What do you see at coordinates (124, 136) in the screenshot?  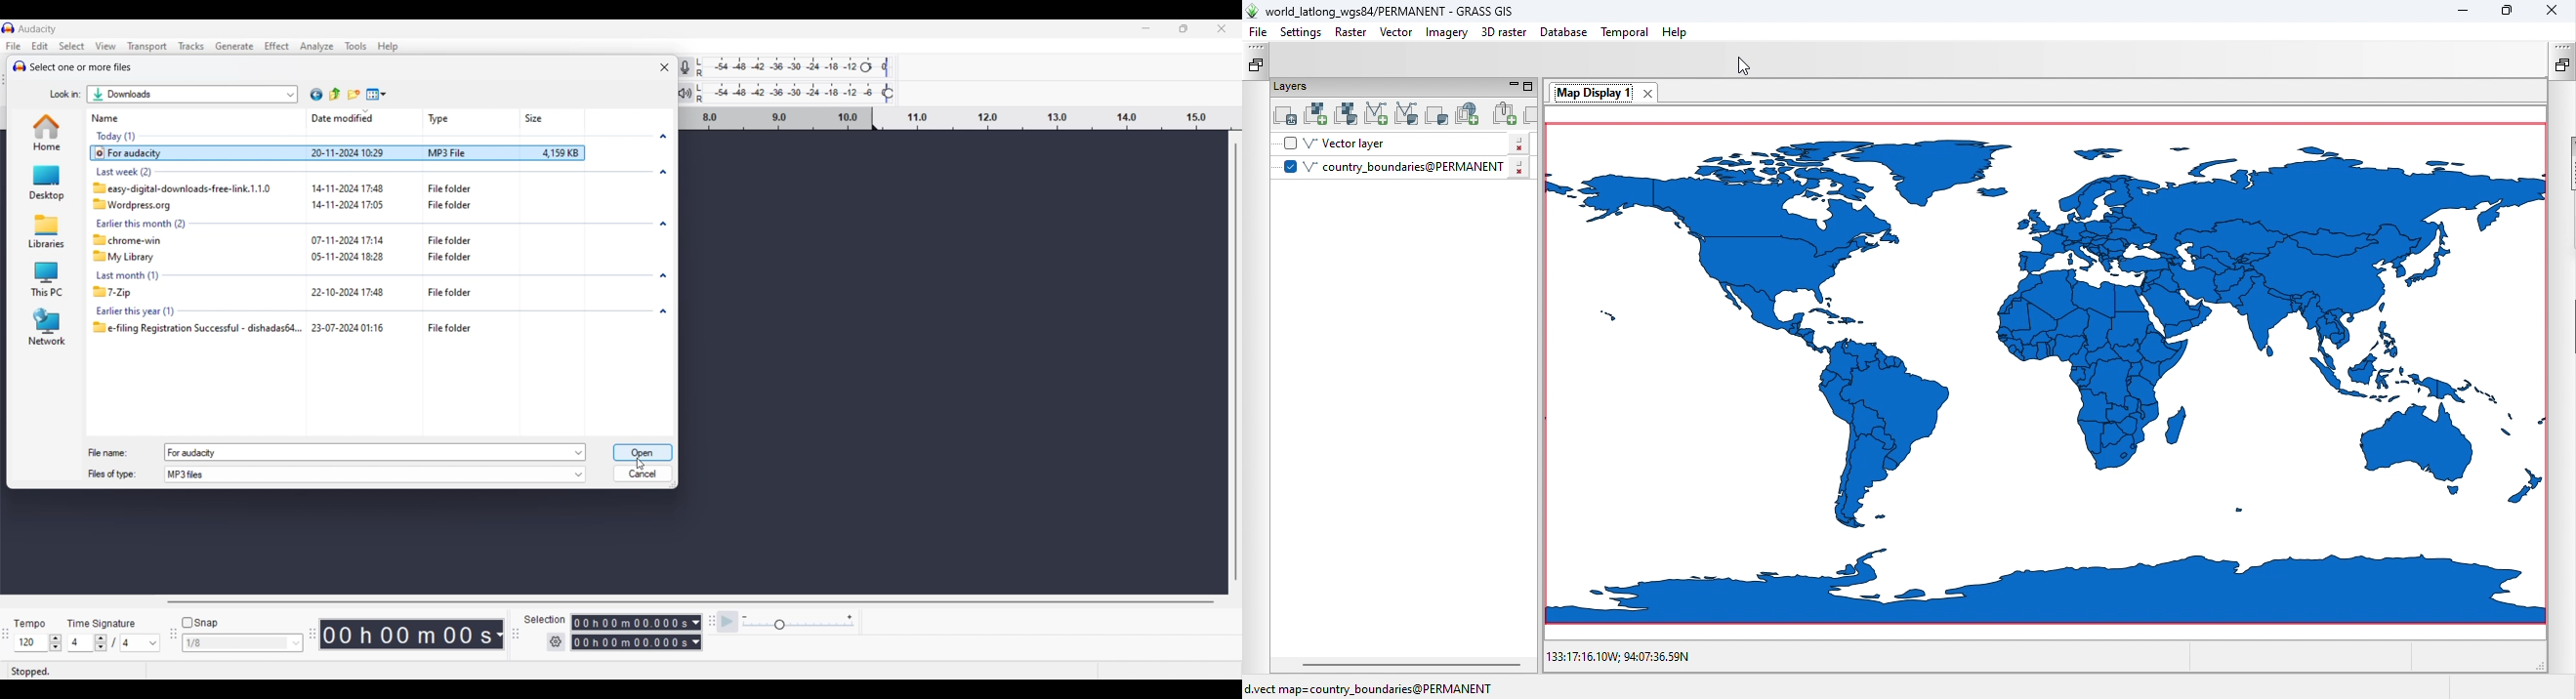 I see `Today (1)` at bounding box center [124, 136].